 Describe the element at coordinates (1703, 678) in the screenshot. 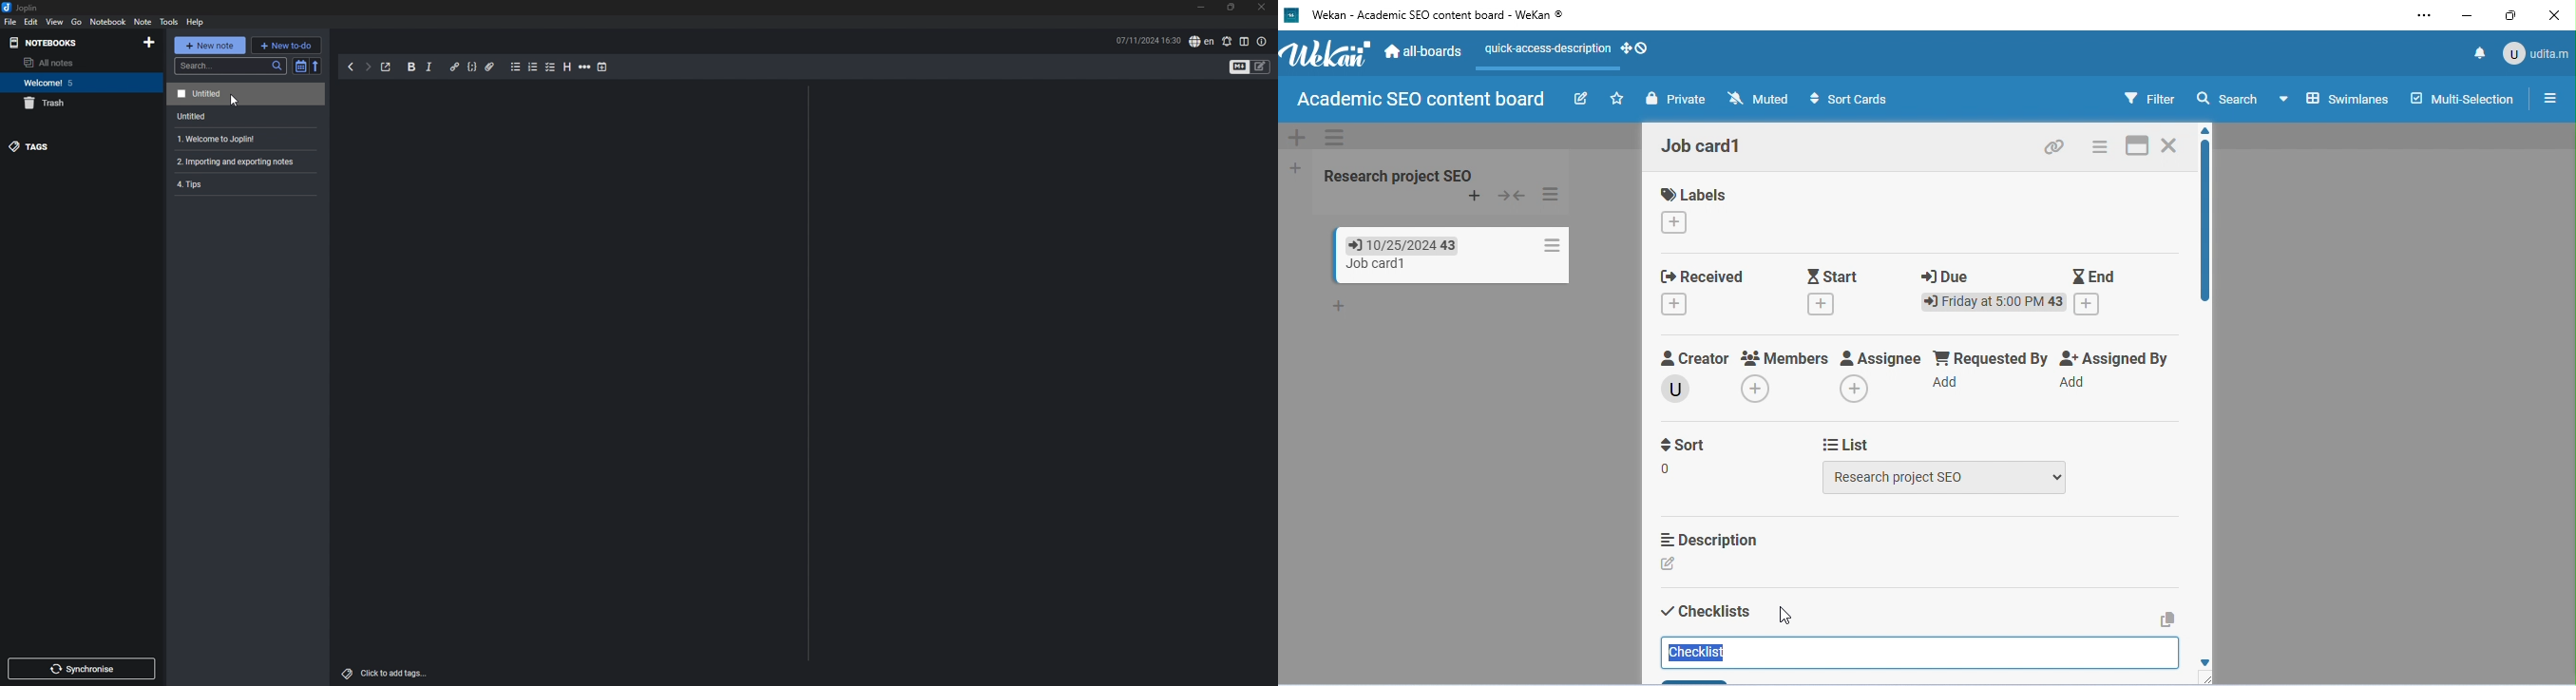

I see `subtasks` at that location.